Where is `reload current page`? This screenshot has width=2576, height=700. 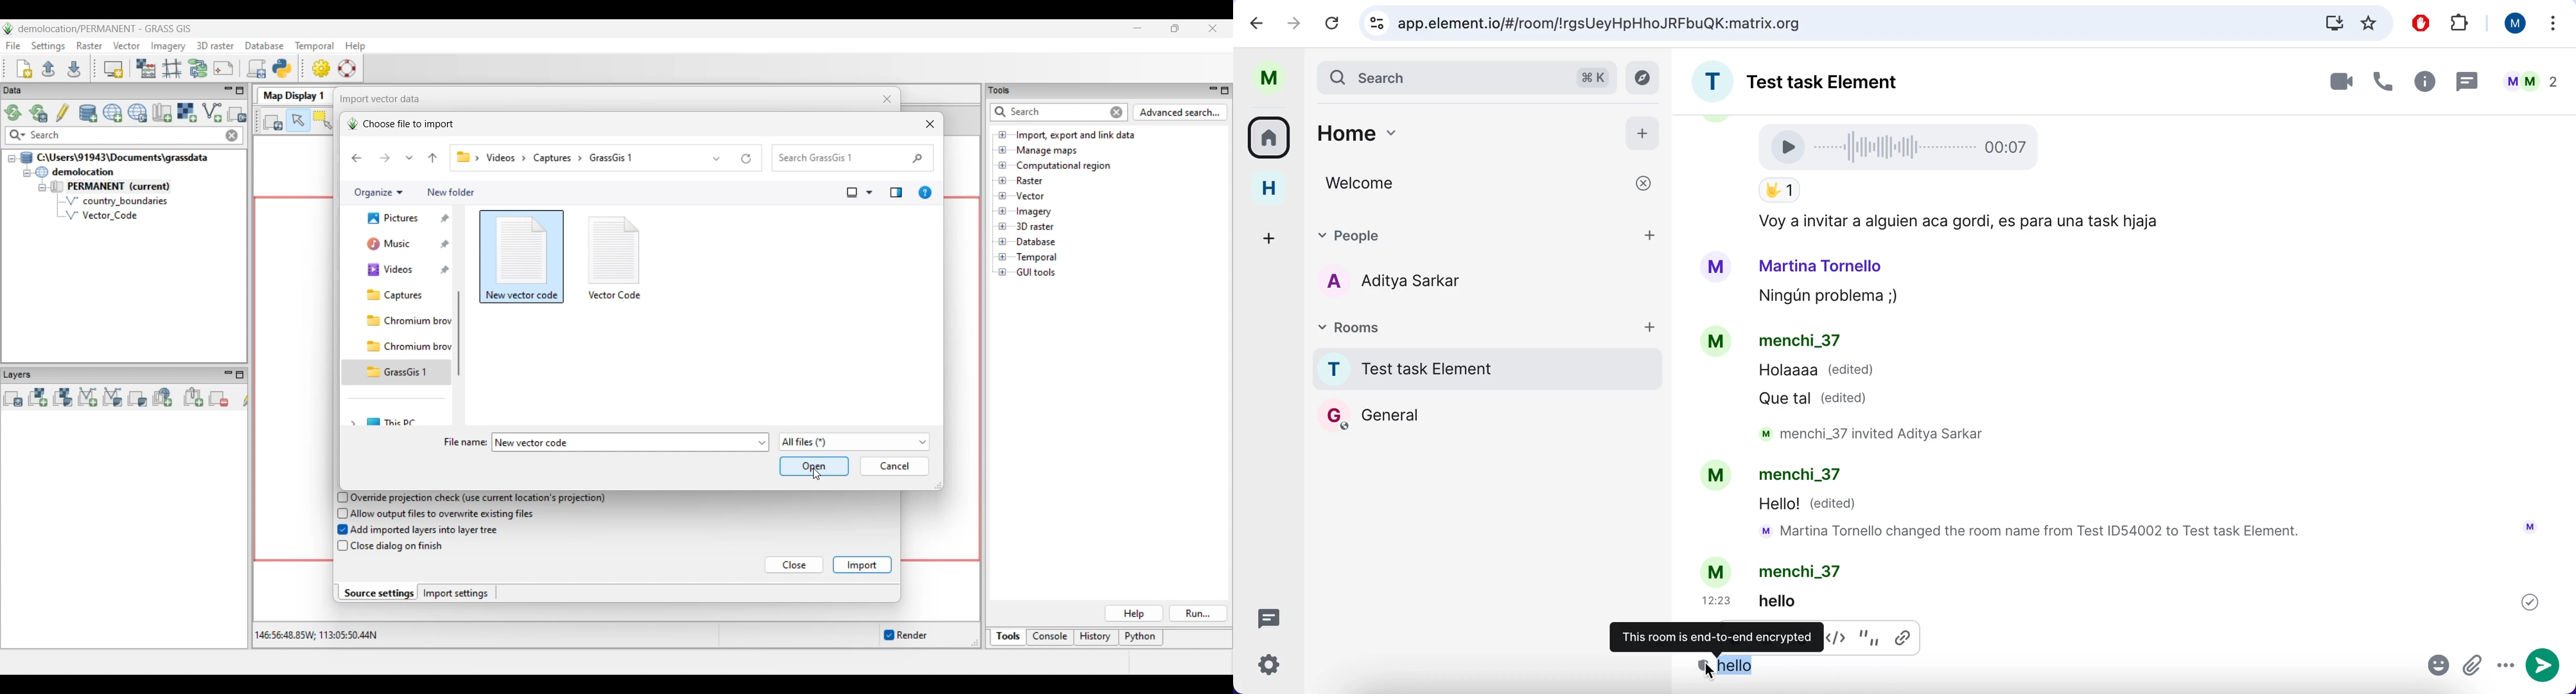
reload current page is located at coordinates (1332, 23).